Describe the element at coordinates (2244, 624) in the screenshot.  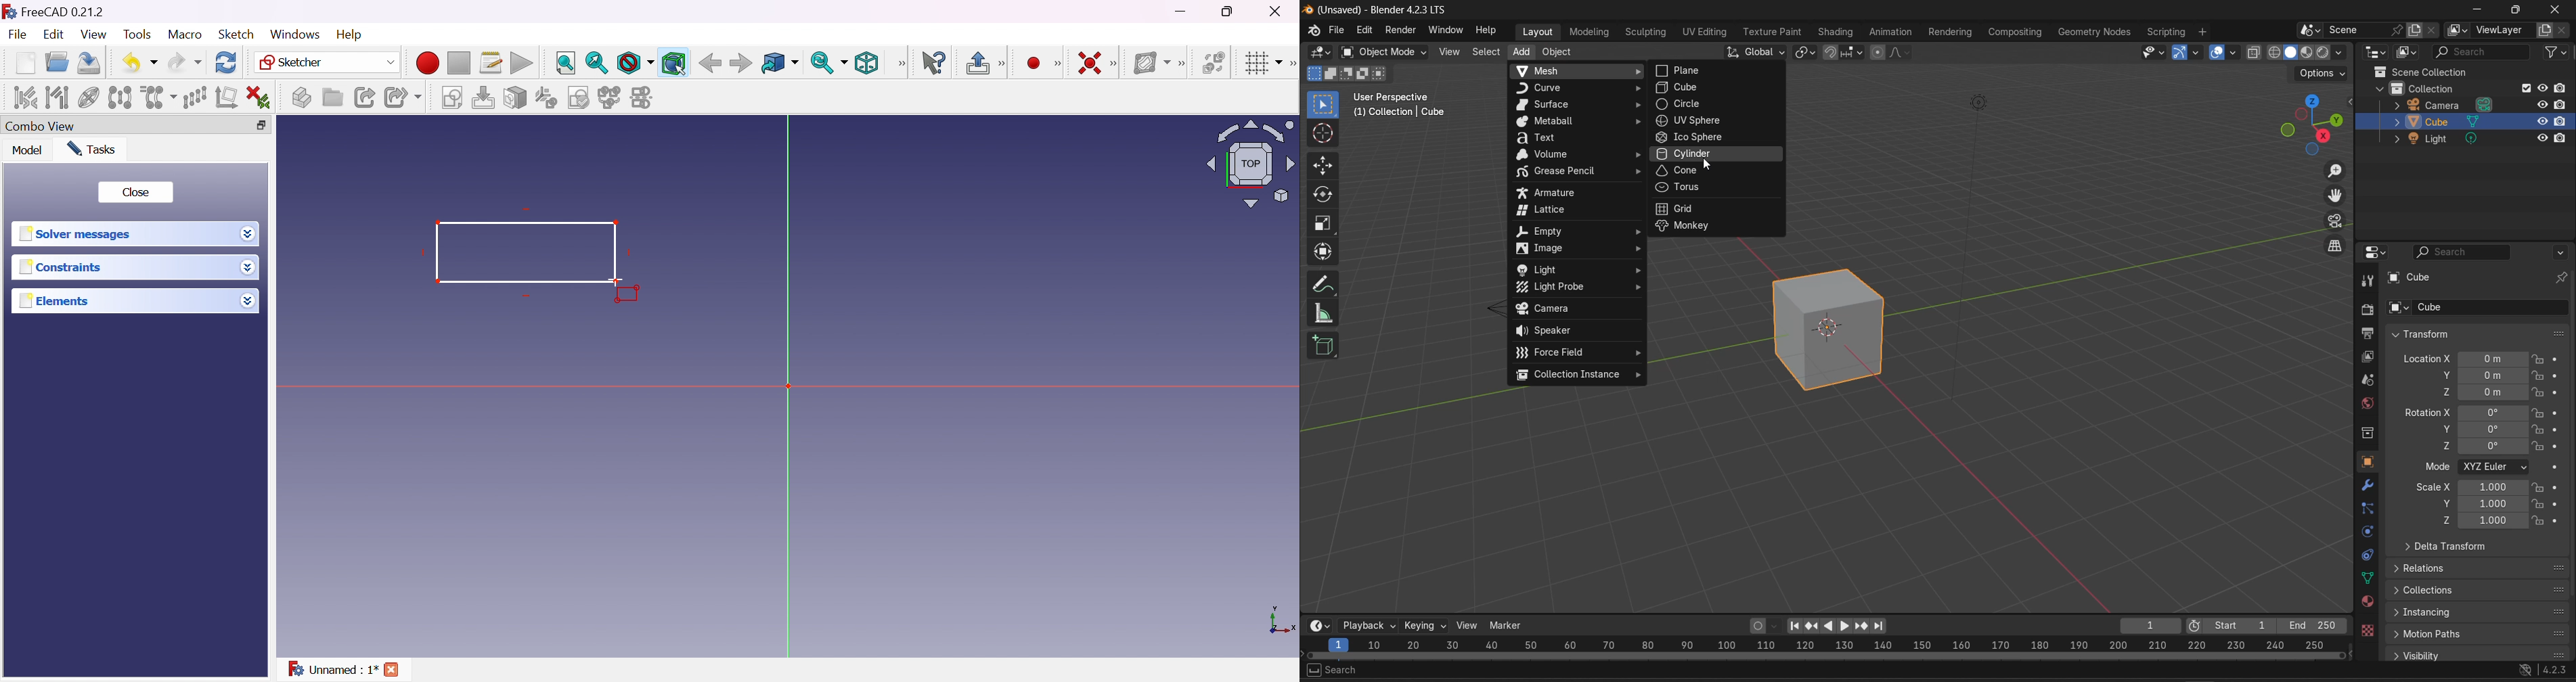
I see `first frame` at that location.